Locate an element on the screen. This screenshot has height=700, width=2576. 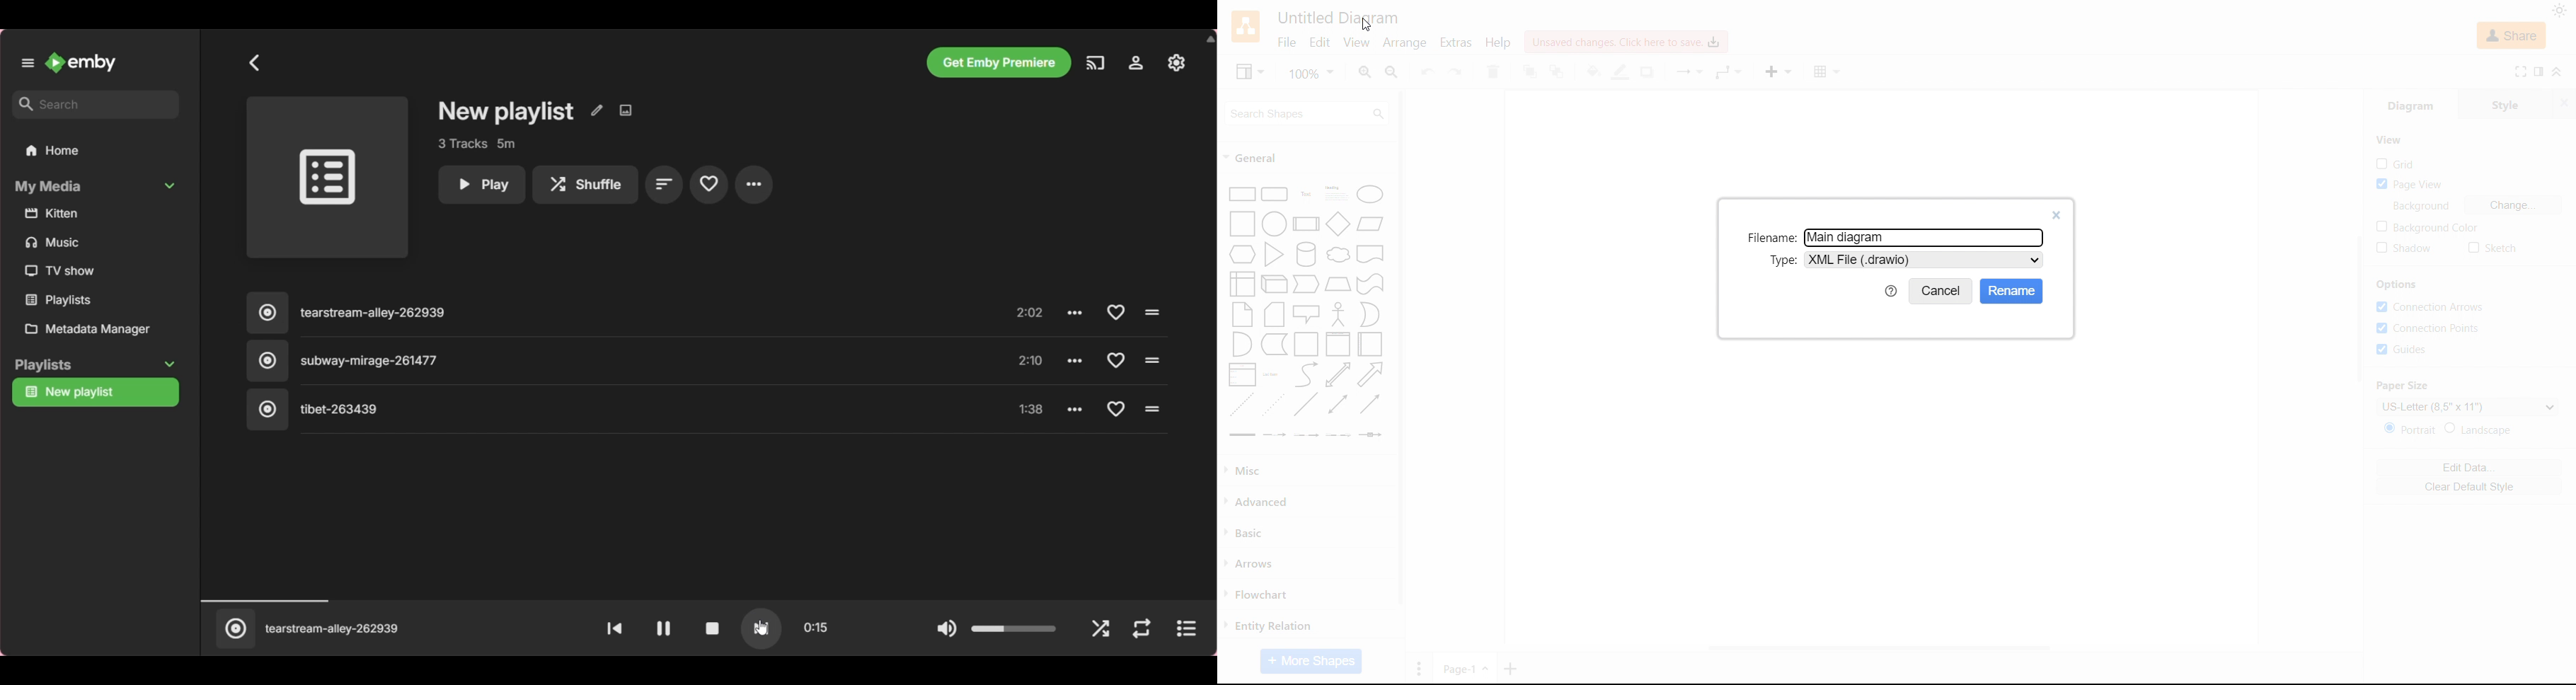
Select paper size  is located at coordinates (2467, 406).